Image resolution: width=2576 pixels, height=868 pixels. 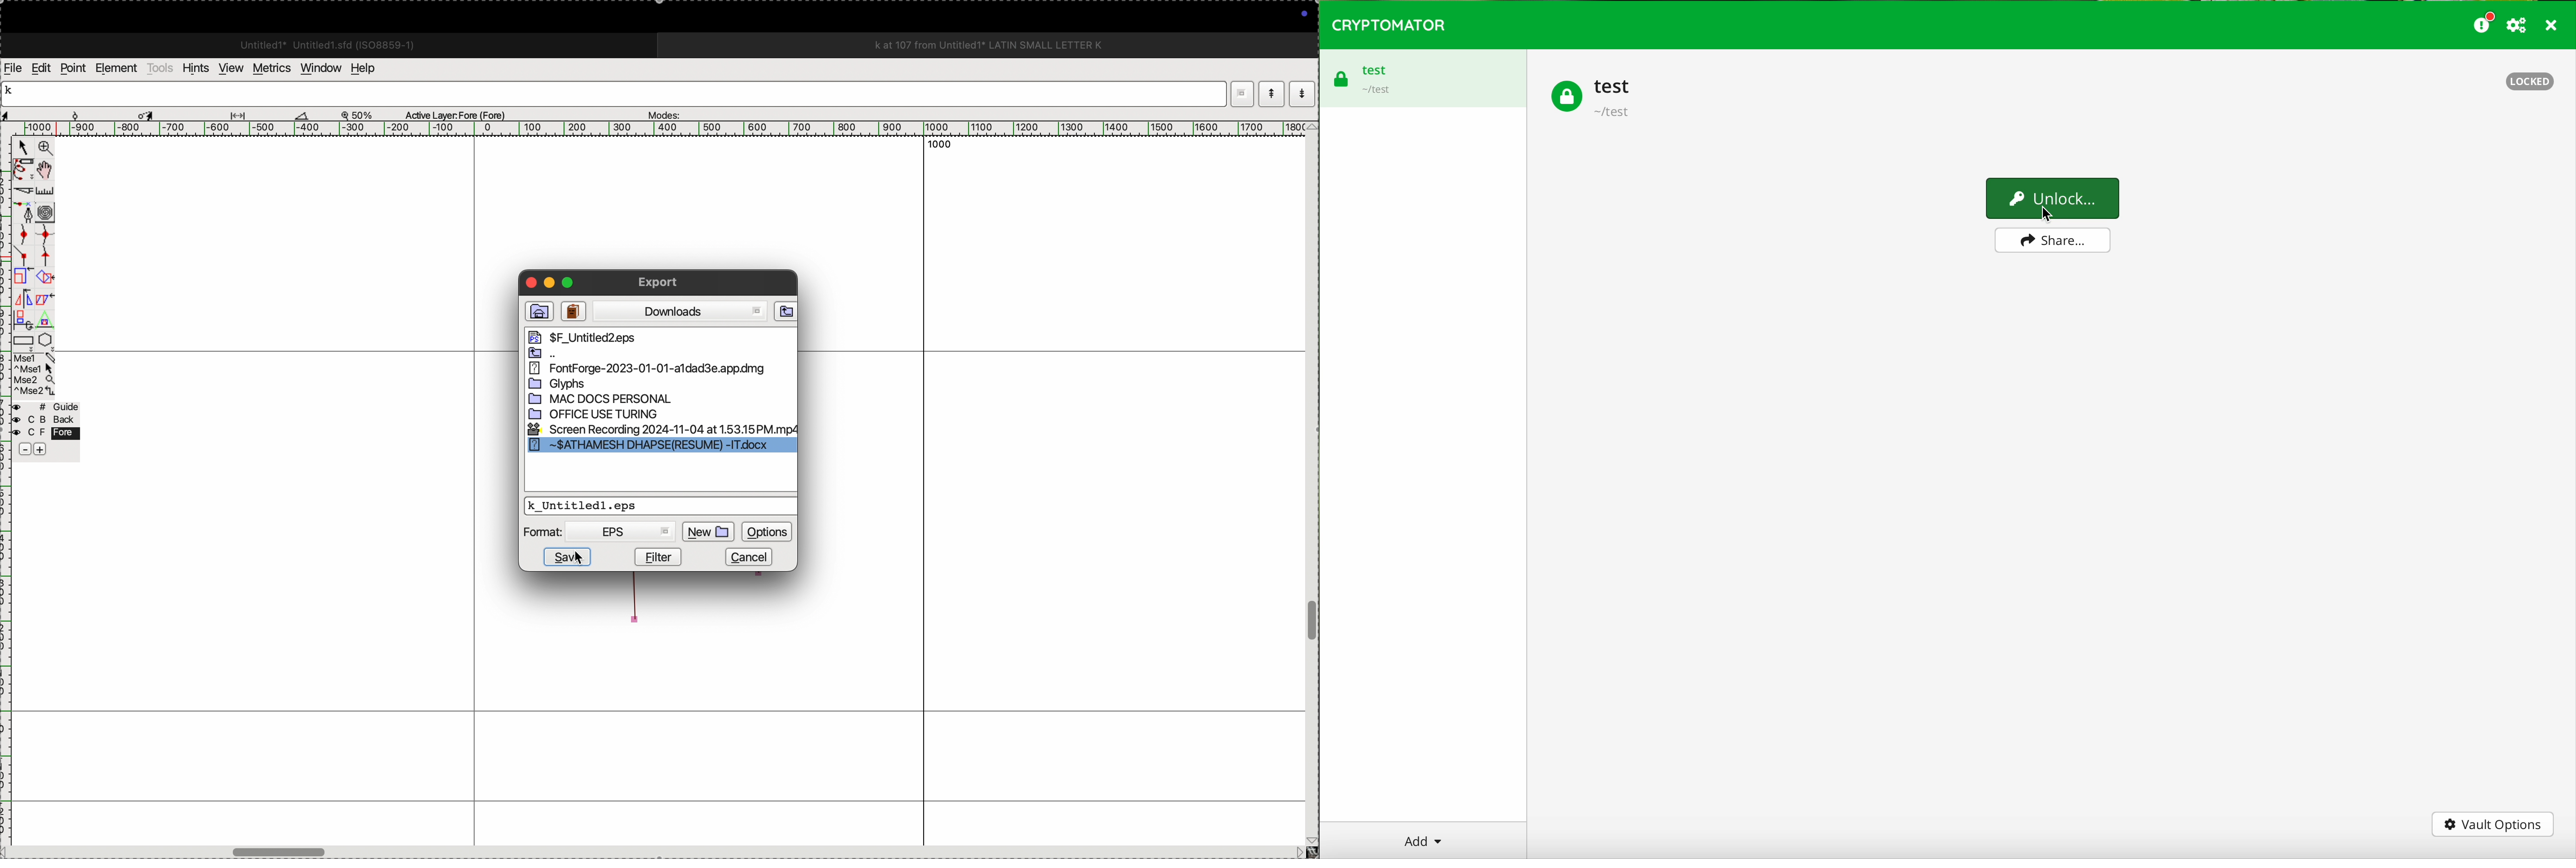 What do you see at coordinates (652, 370) in the screenshot?
I see `apk` at bounding box center [652, 370].